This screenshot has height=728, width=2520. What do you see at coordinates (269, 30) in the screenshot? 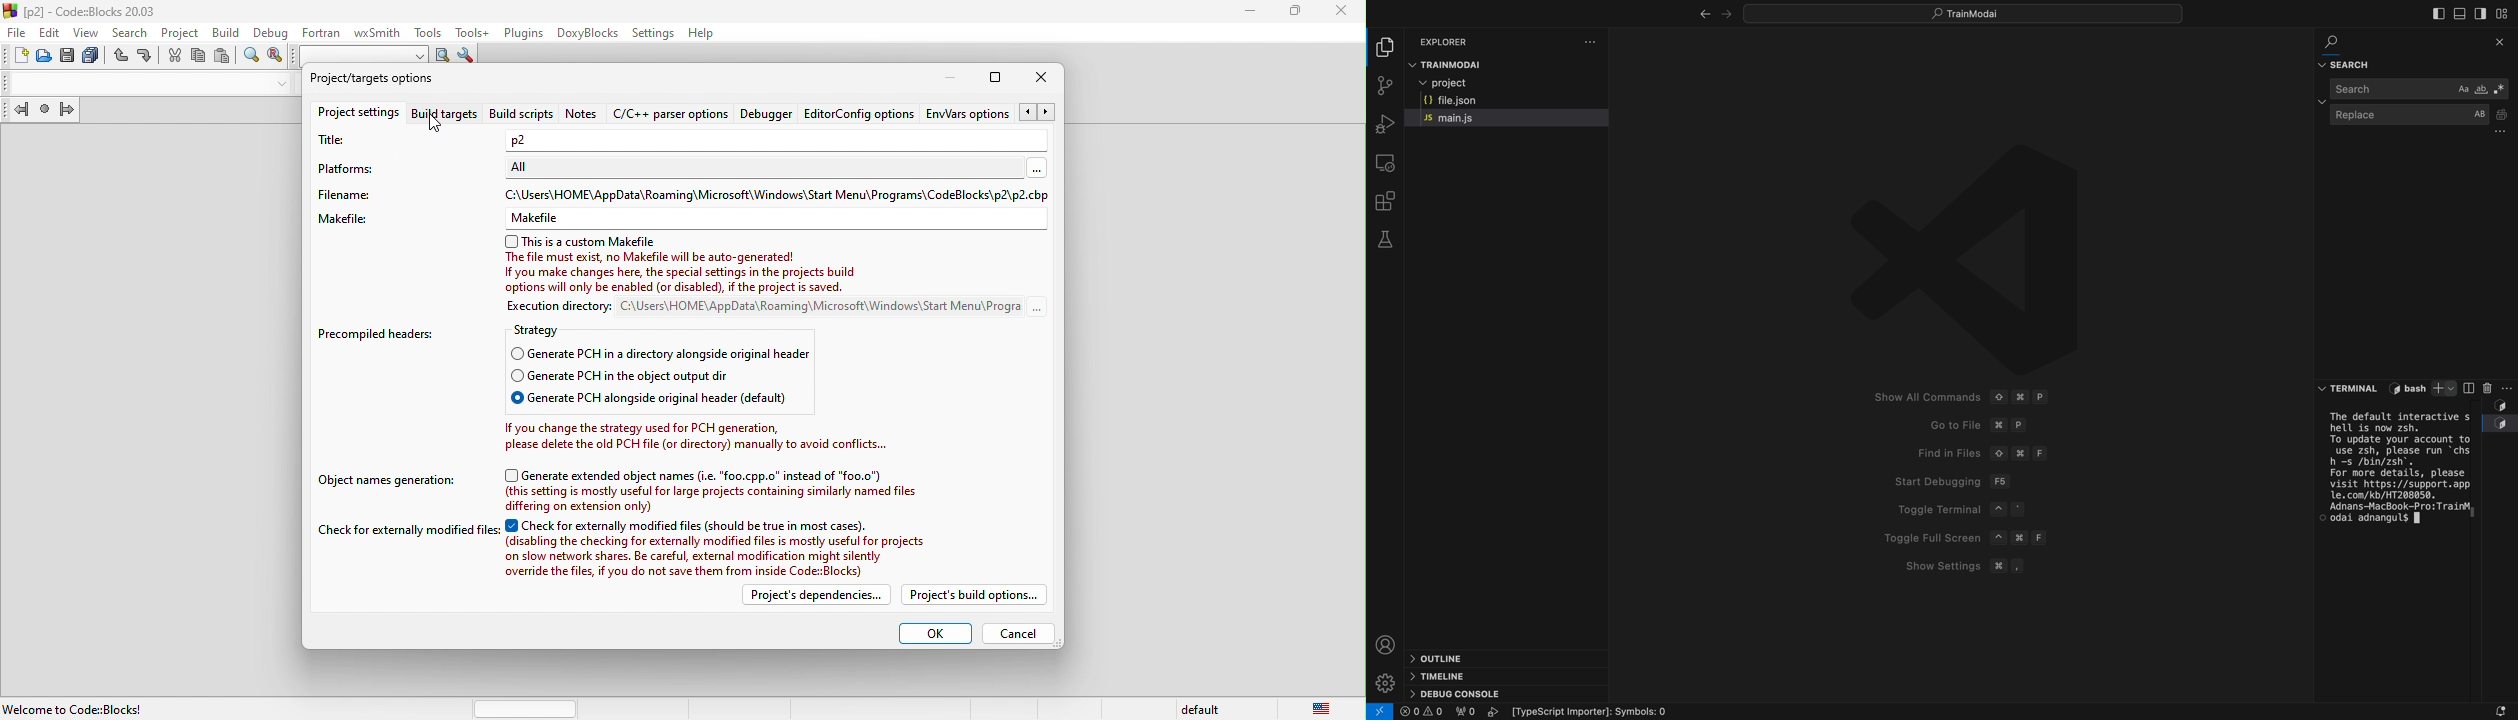
I see `debug` at bounding box center [269, 30].